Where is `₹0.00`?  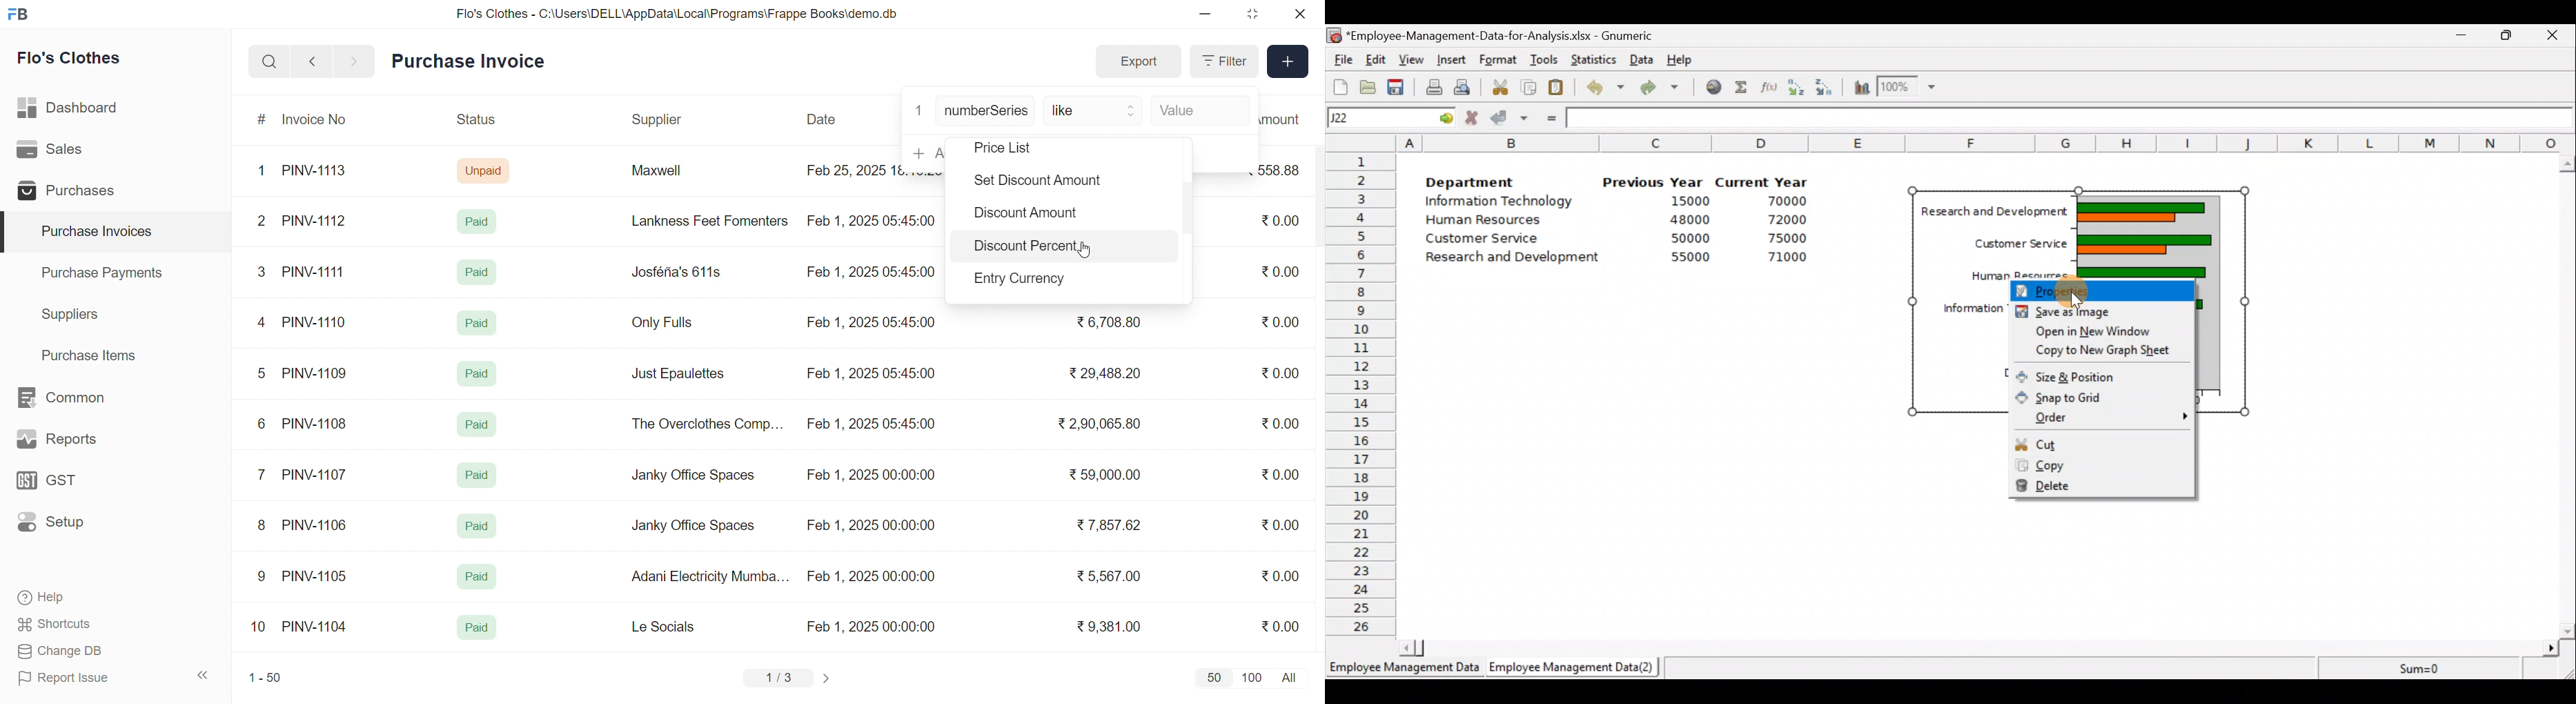
₹0.00 is located at coordinates (1282, 271).